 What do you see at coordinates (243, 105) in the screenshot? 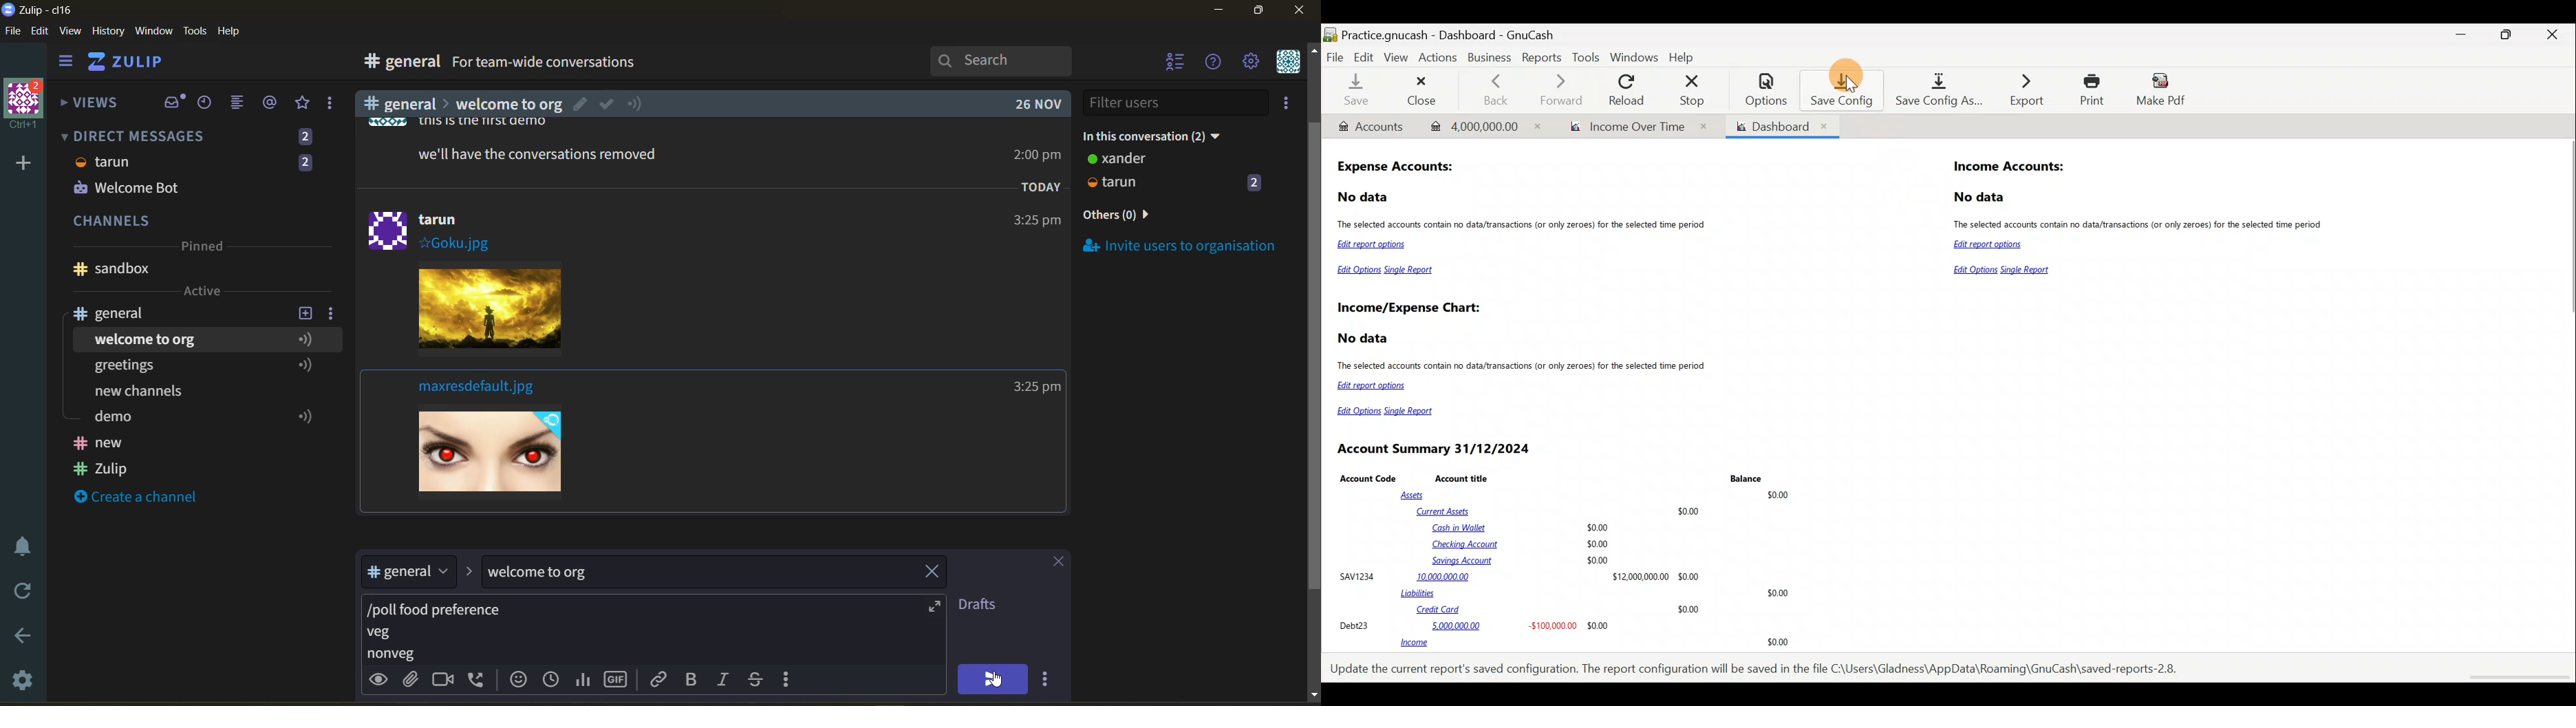
I see `combined feed` at bounding box center [243, 105].